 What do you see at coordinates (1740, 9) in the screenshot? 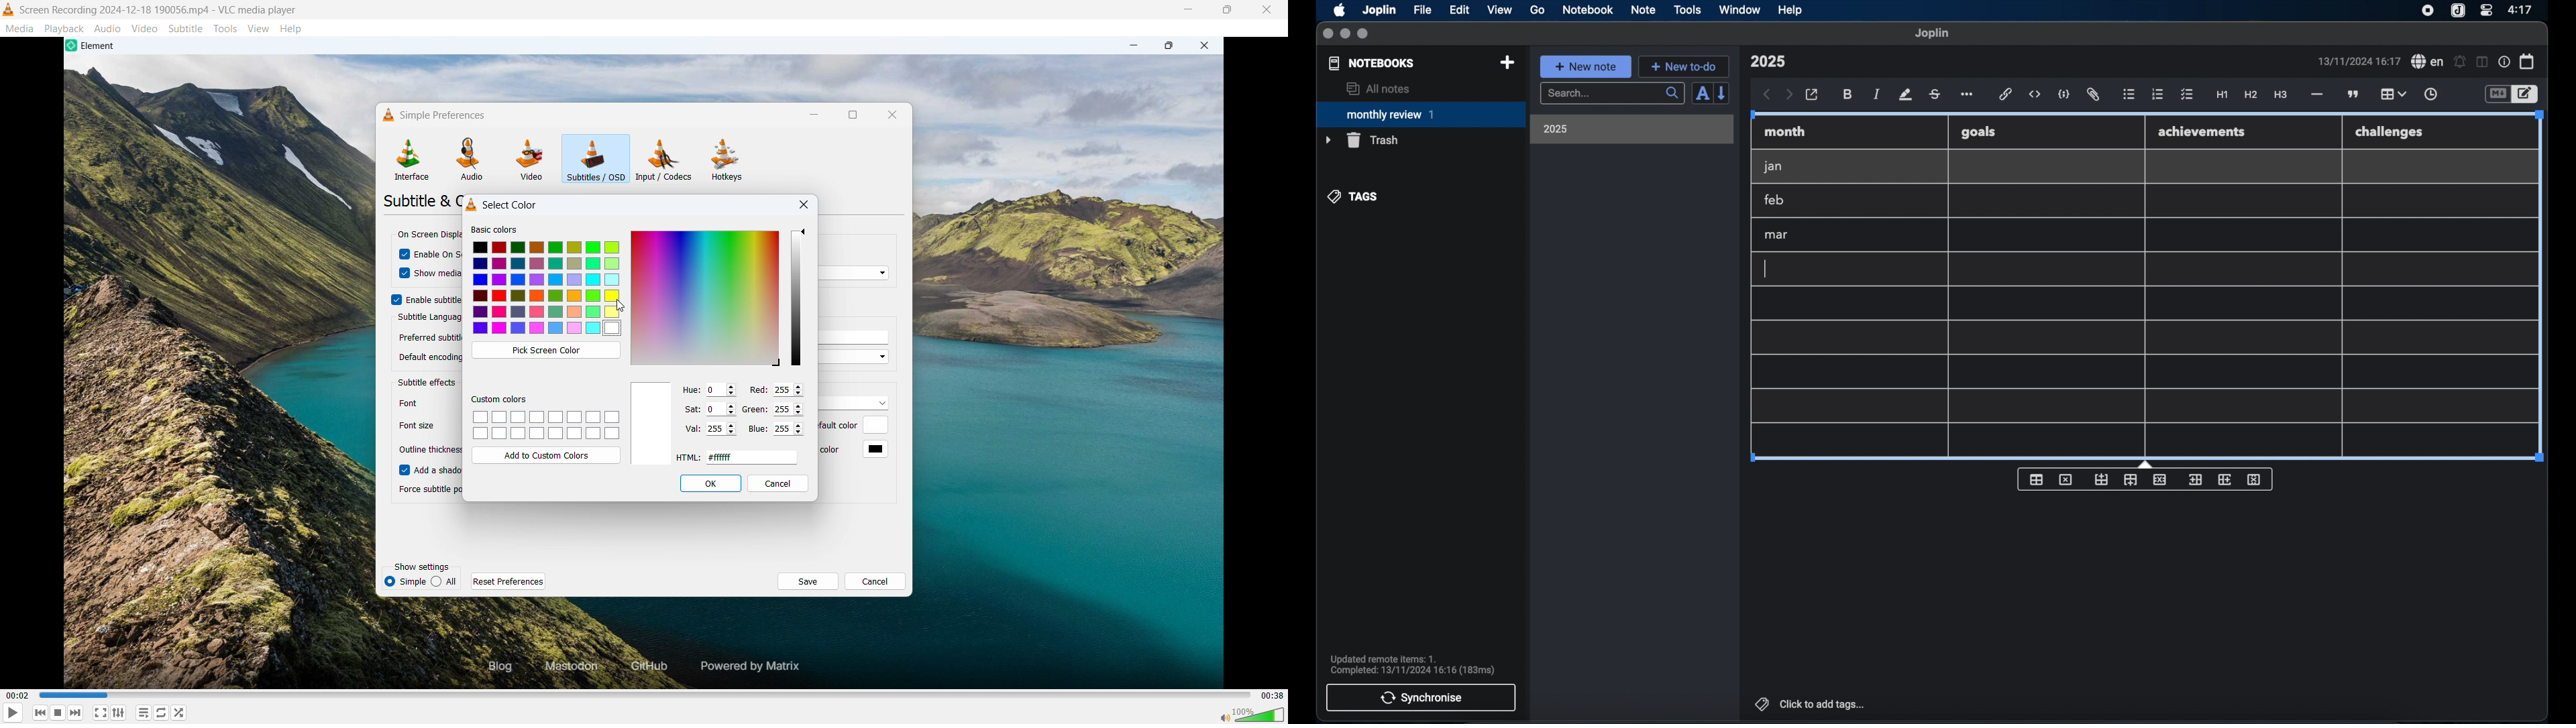
I see `window` at bounding box center [1740, 9].